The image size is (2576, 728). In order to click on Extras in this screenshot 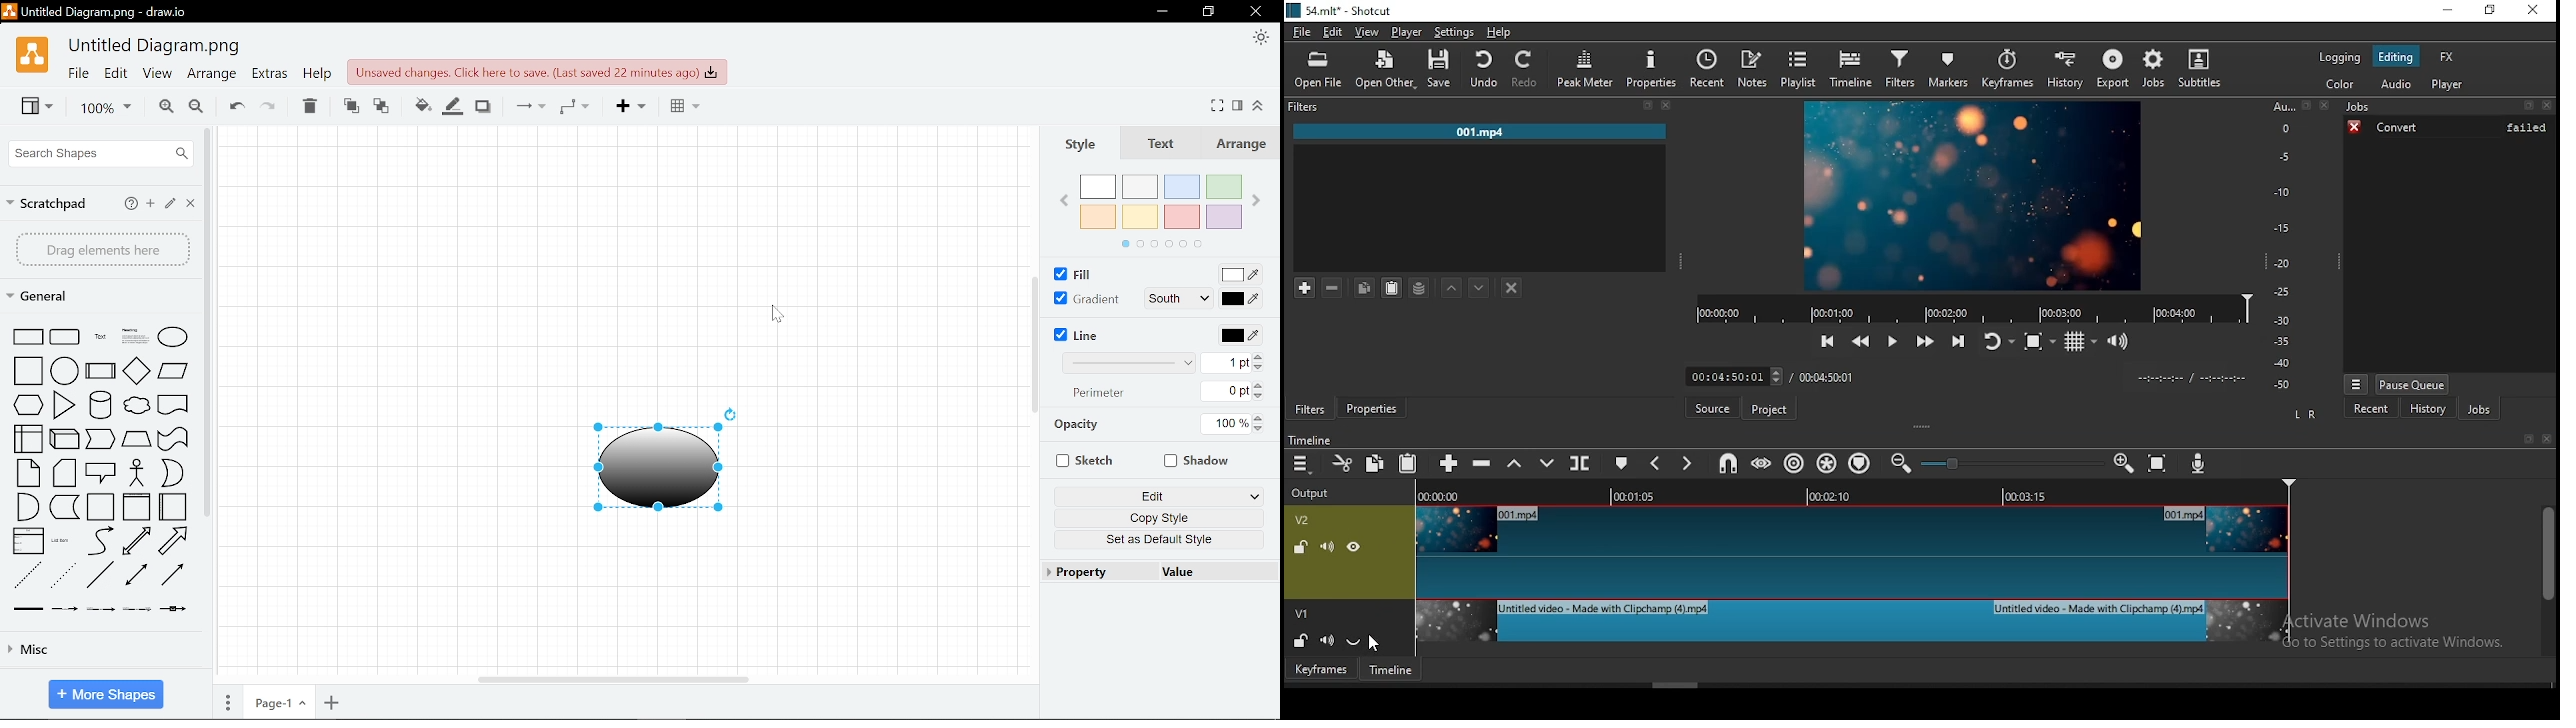, I will do `click(269, 74)`.